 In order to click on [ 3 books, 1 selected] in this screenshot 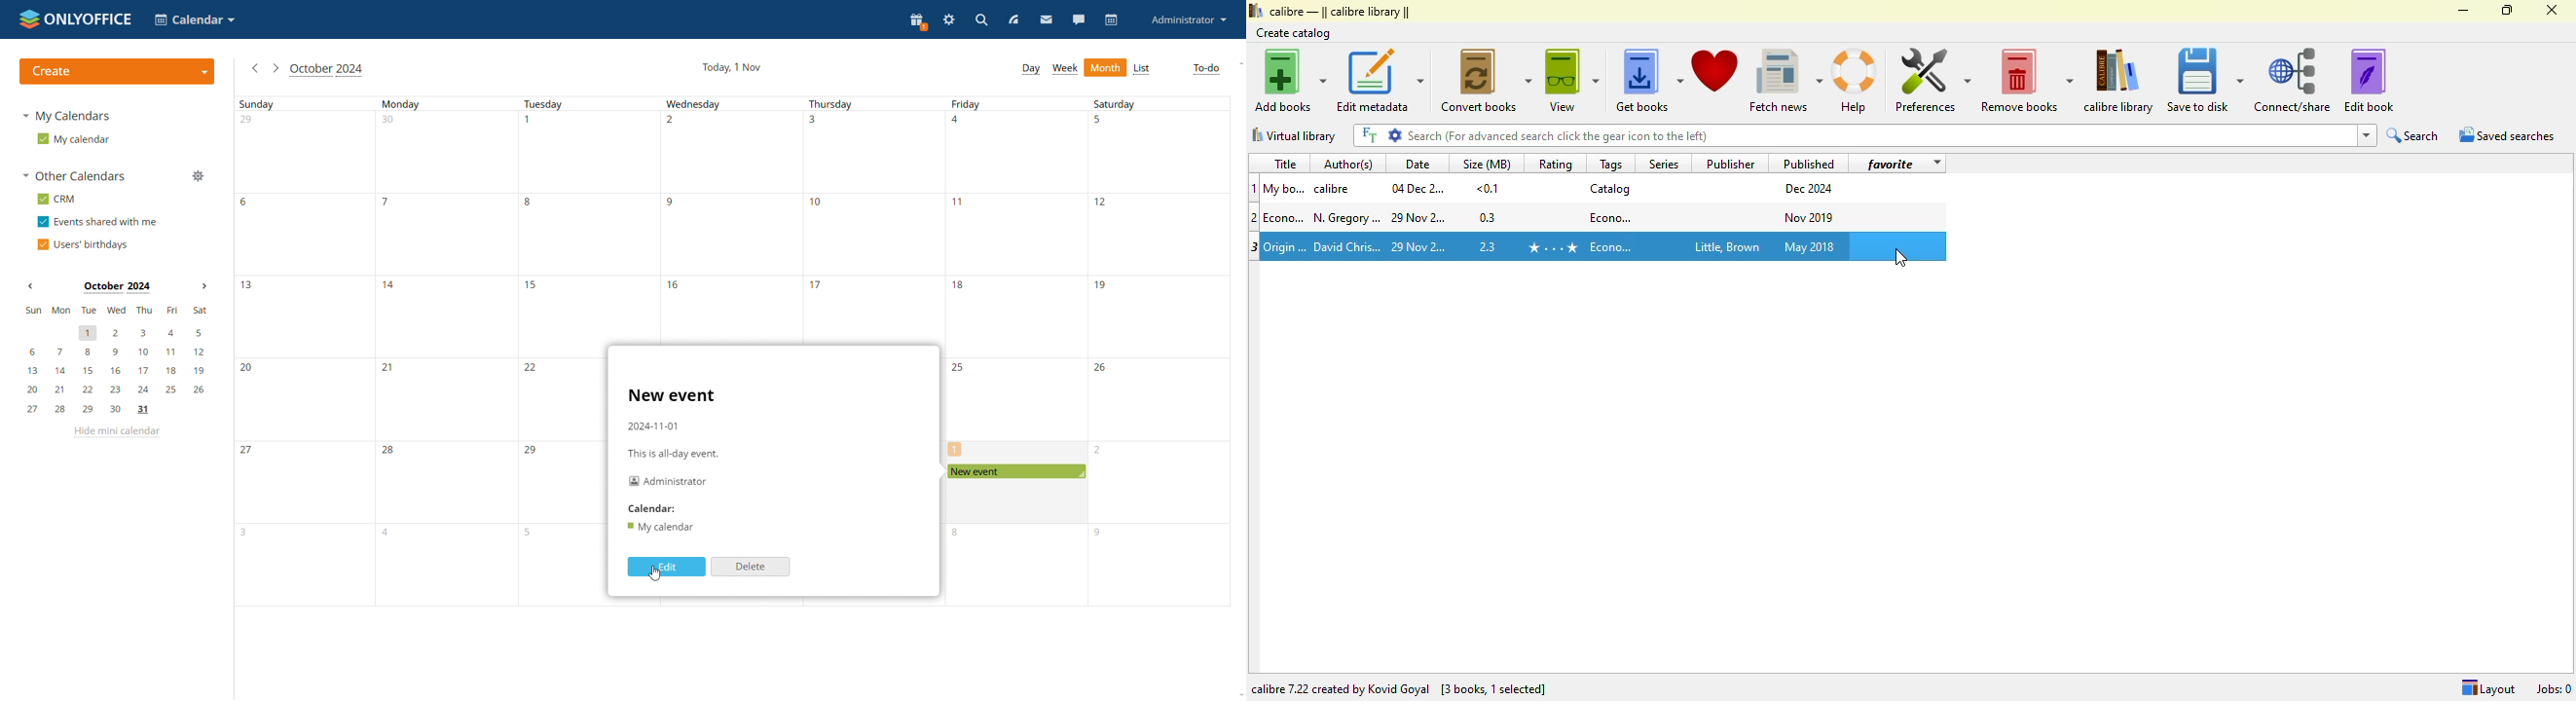, I will do `click(1494, 690)`.